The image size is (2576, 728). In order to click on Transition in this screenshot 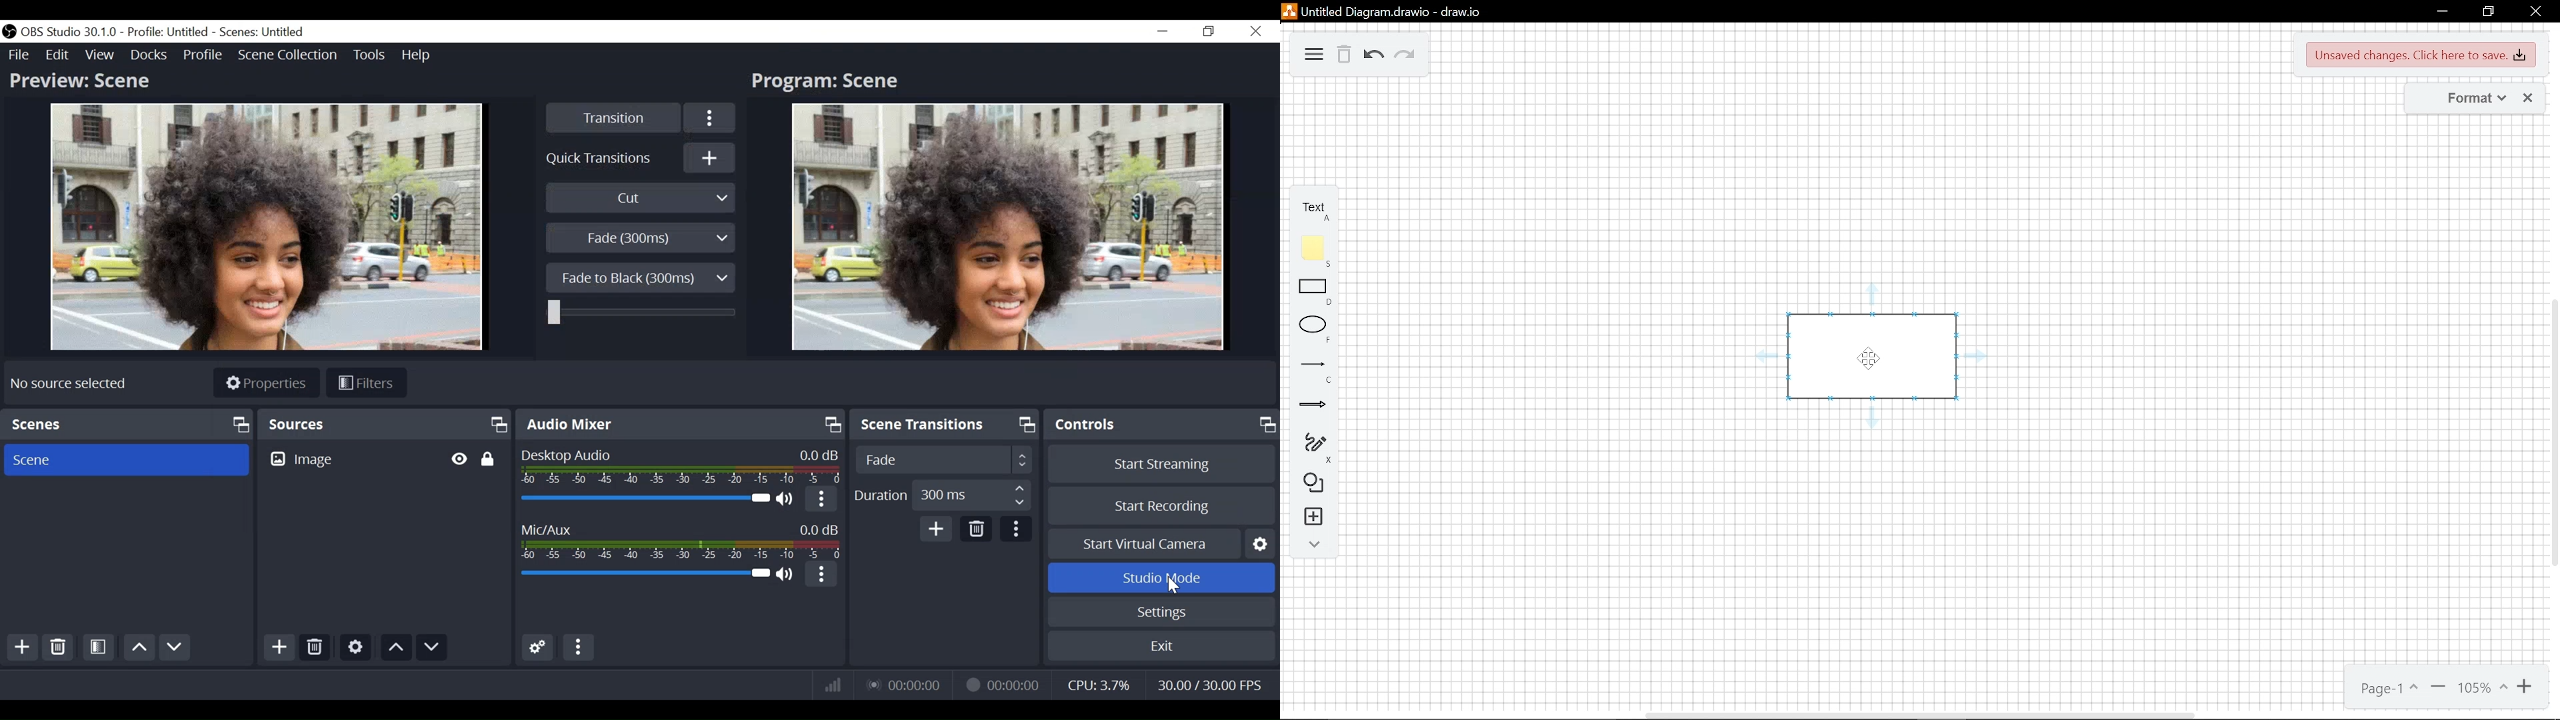, I will do `click(610, 118)`.